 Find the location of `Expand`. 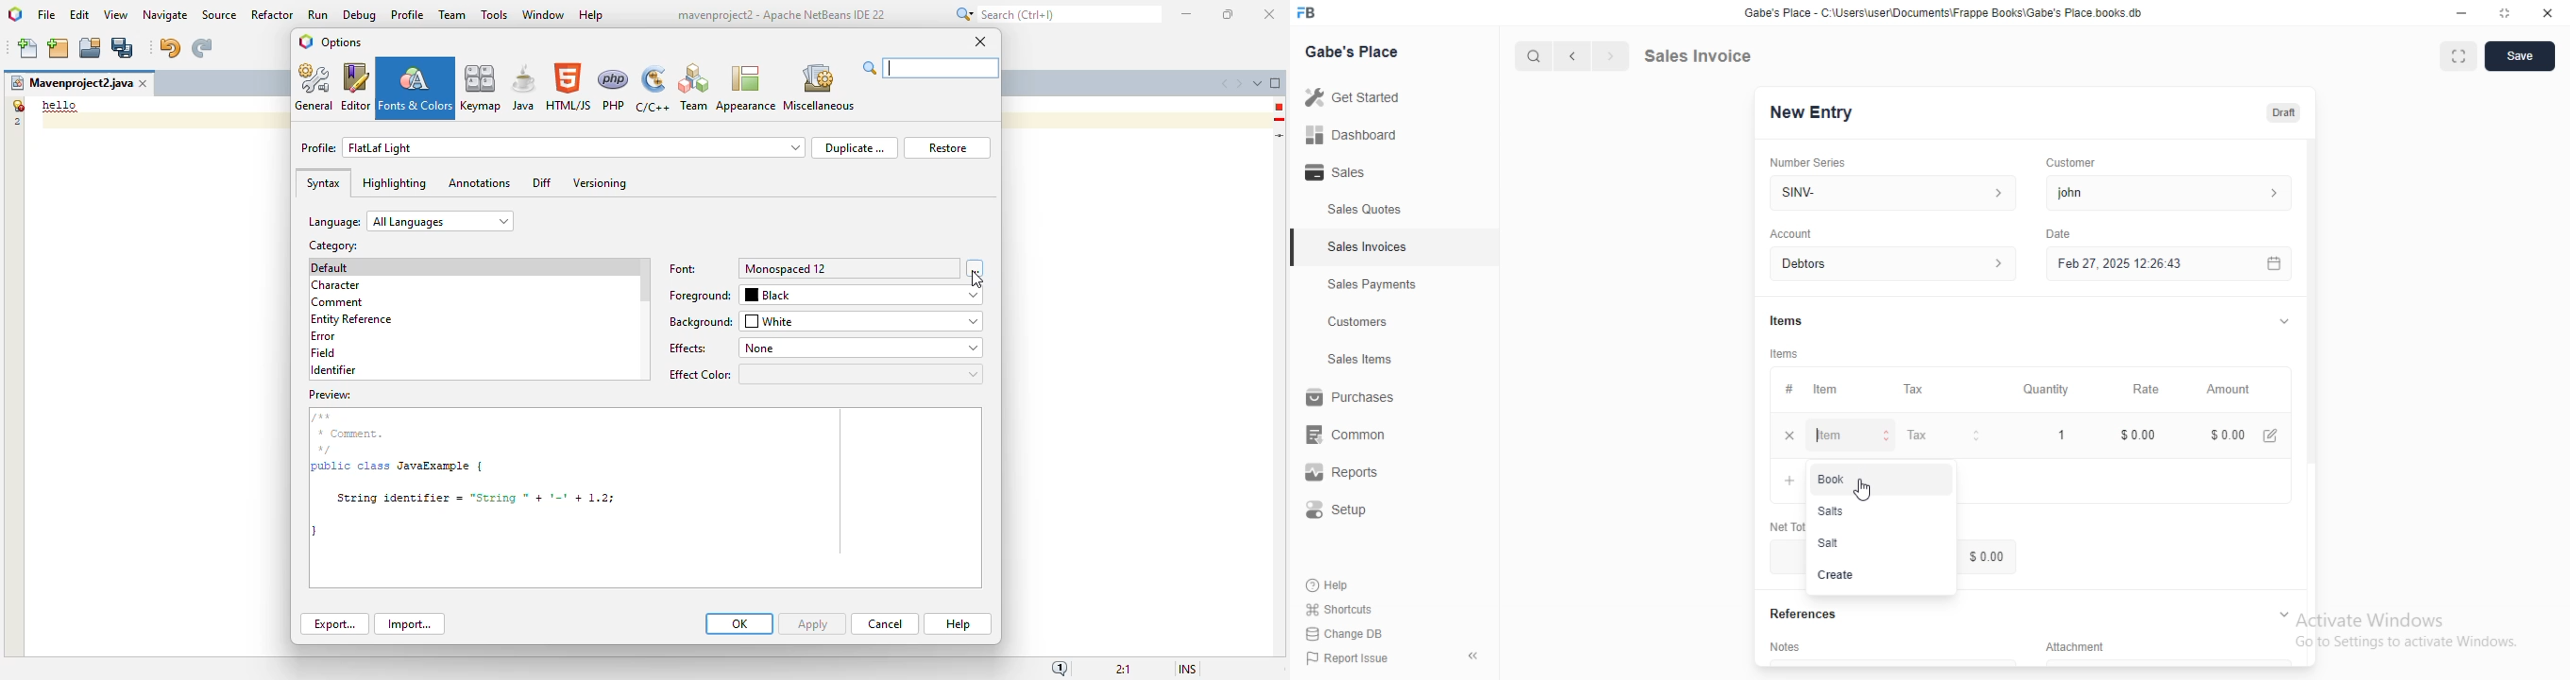

Expand is located at coordinates (2283, 612).